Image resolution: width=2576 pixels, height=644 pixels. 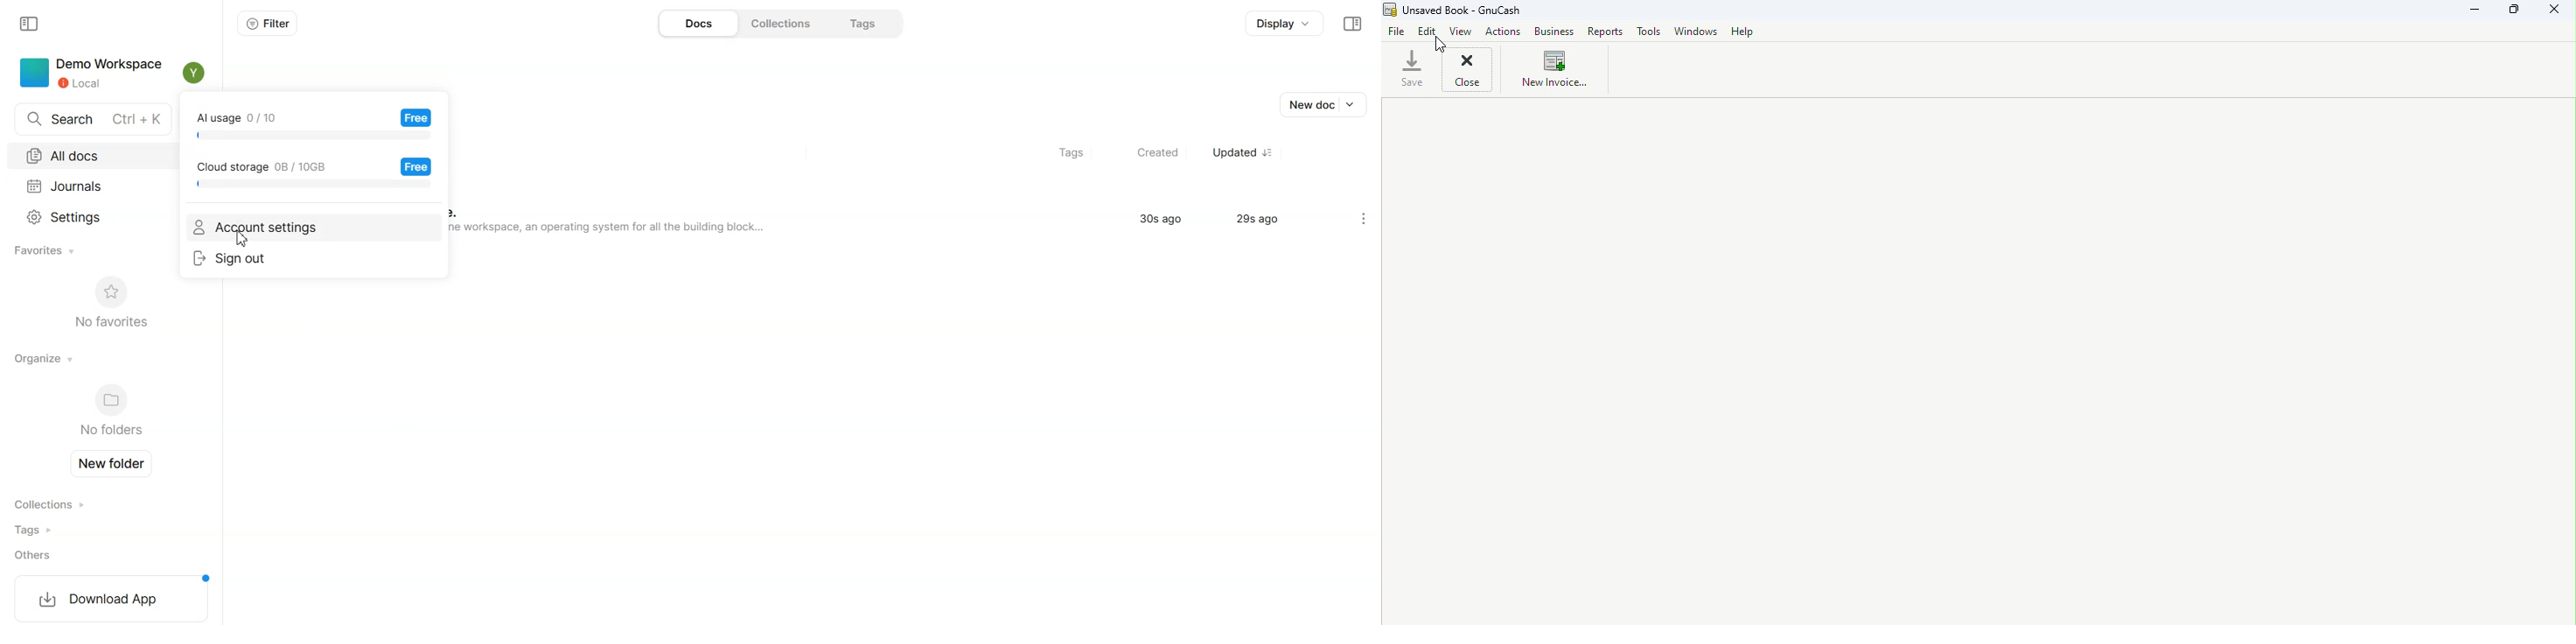 What do you see at coordinates (1358, 218) in the screenshot?
I see `settings` at bounding box center [1358, 218].